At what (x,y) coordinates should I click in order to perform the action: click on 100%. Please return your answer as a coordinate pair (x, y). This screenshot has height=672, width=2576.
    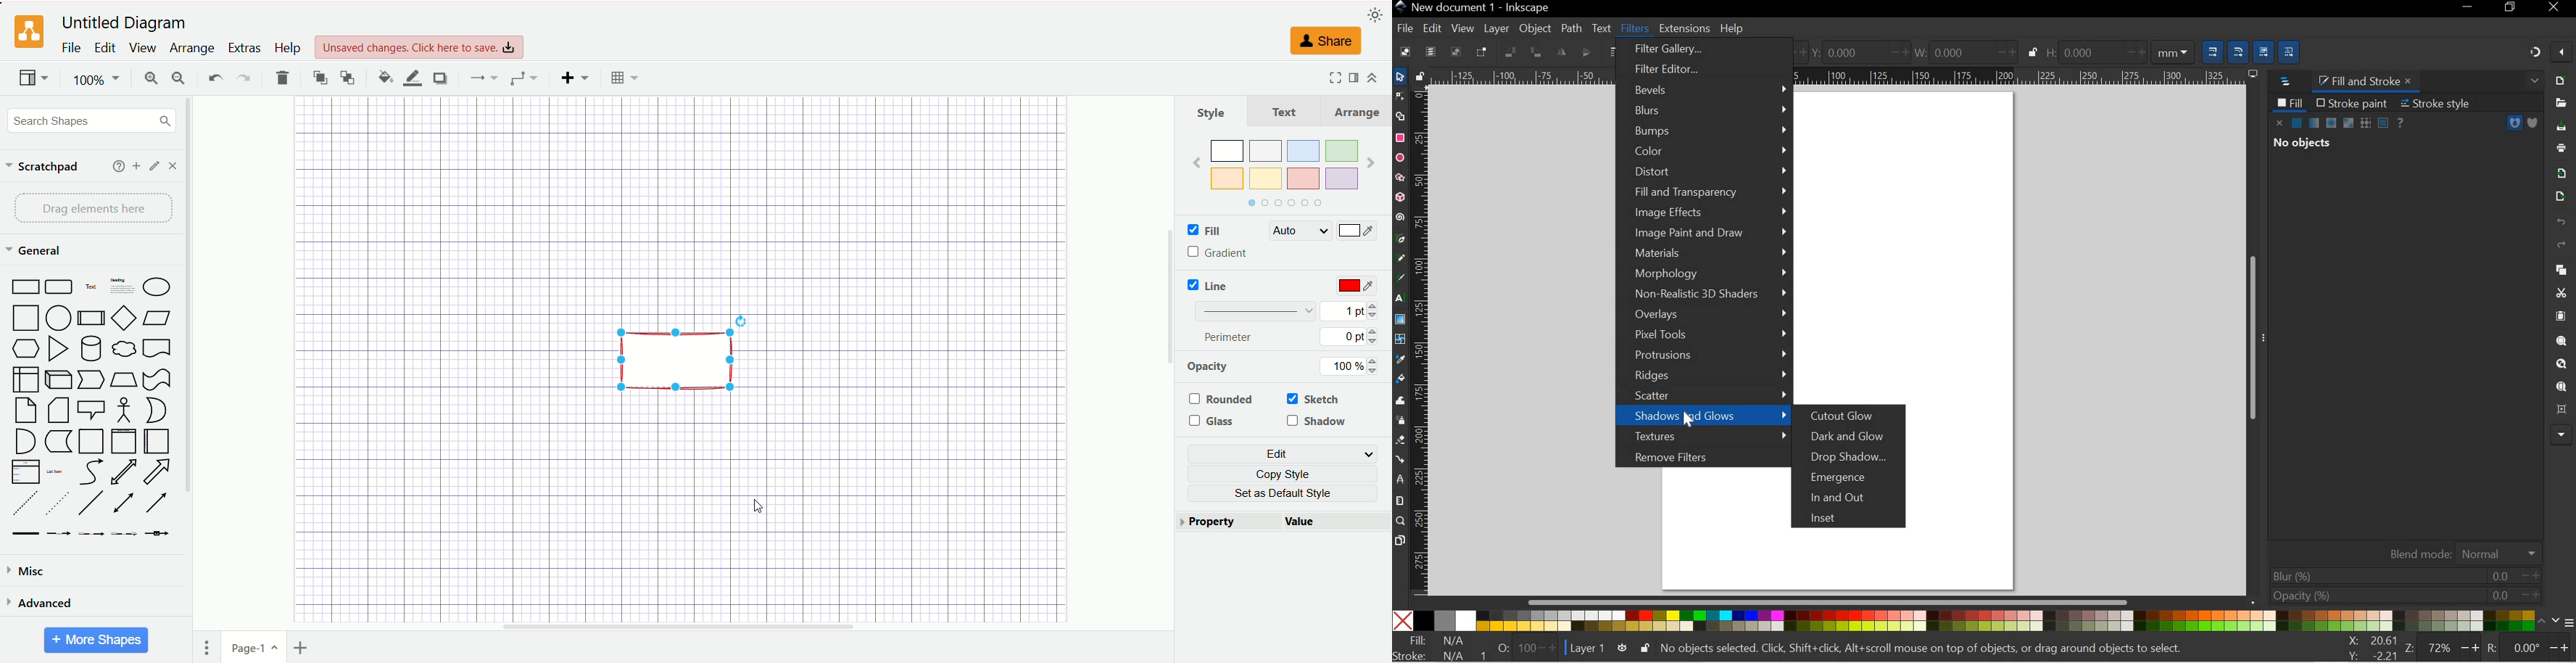
    Looking at the image, I should click on (94, 81).